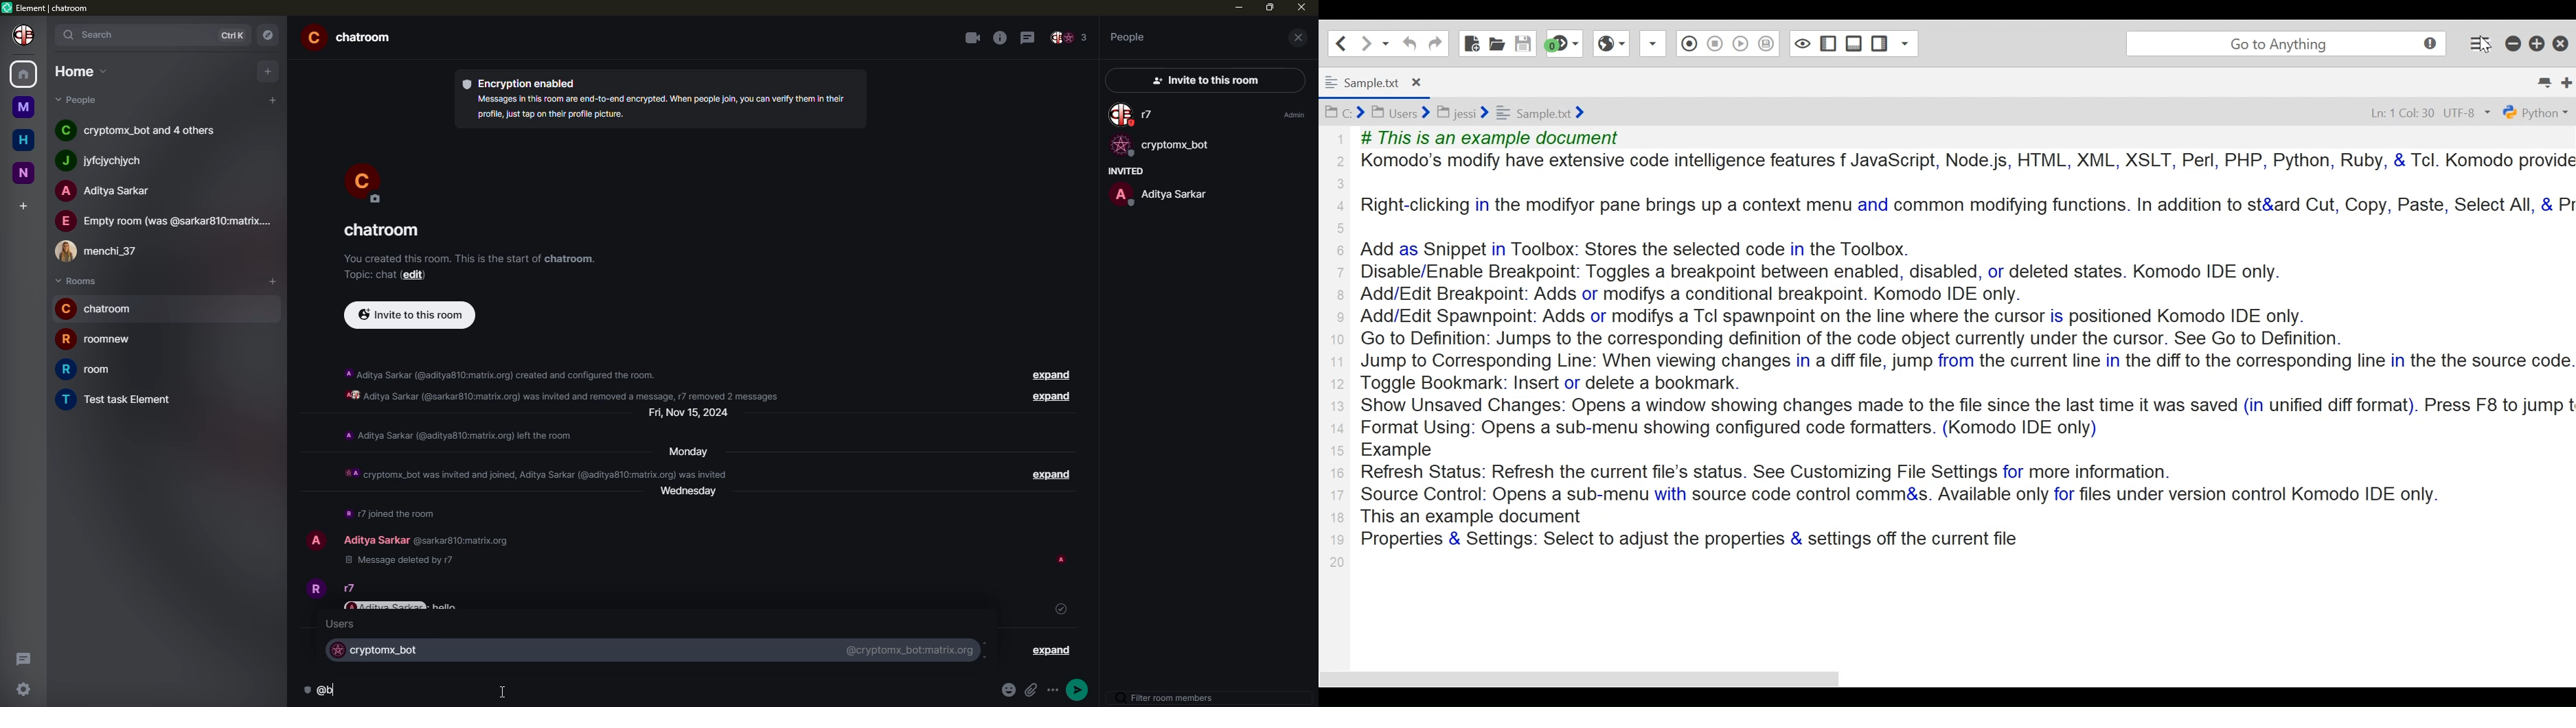  What do you see at coordinates (273, 100) in the screenshot?
I see `add` at bounding box center [273, 100].